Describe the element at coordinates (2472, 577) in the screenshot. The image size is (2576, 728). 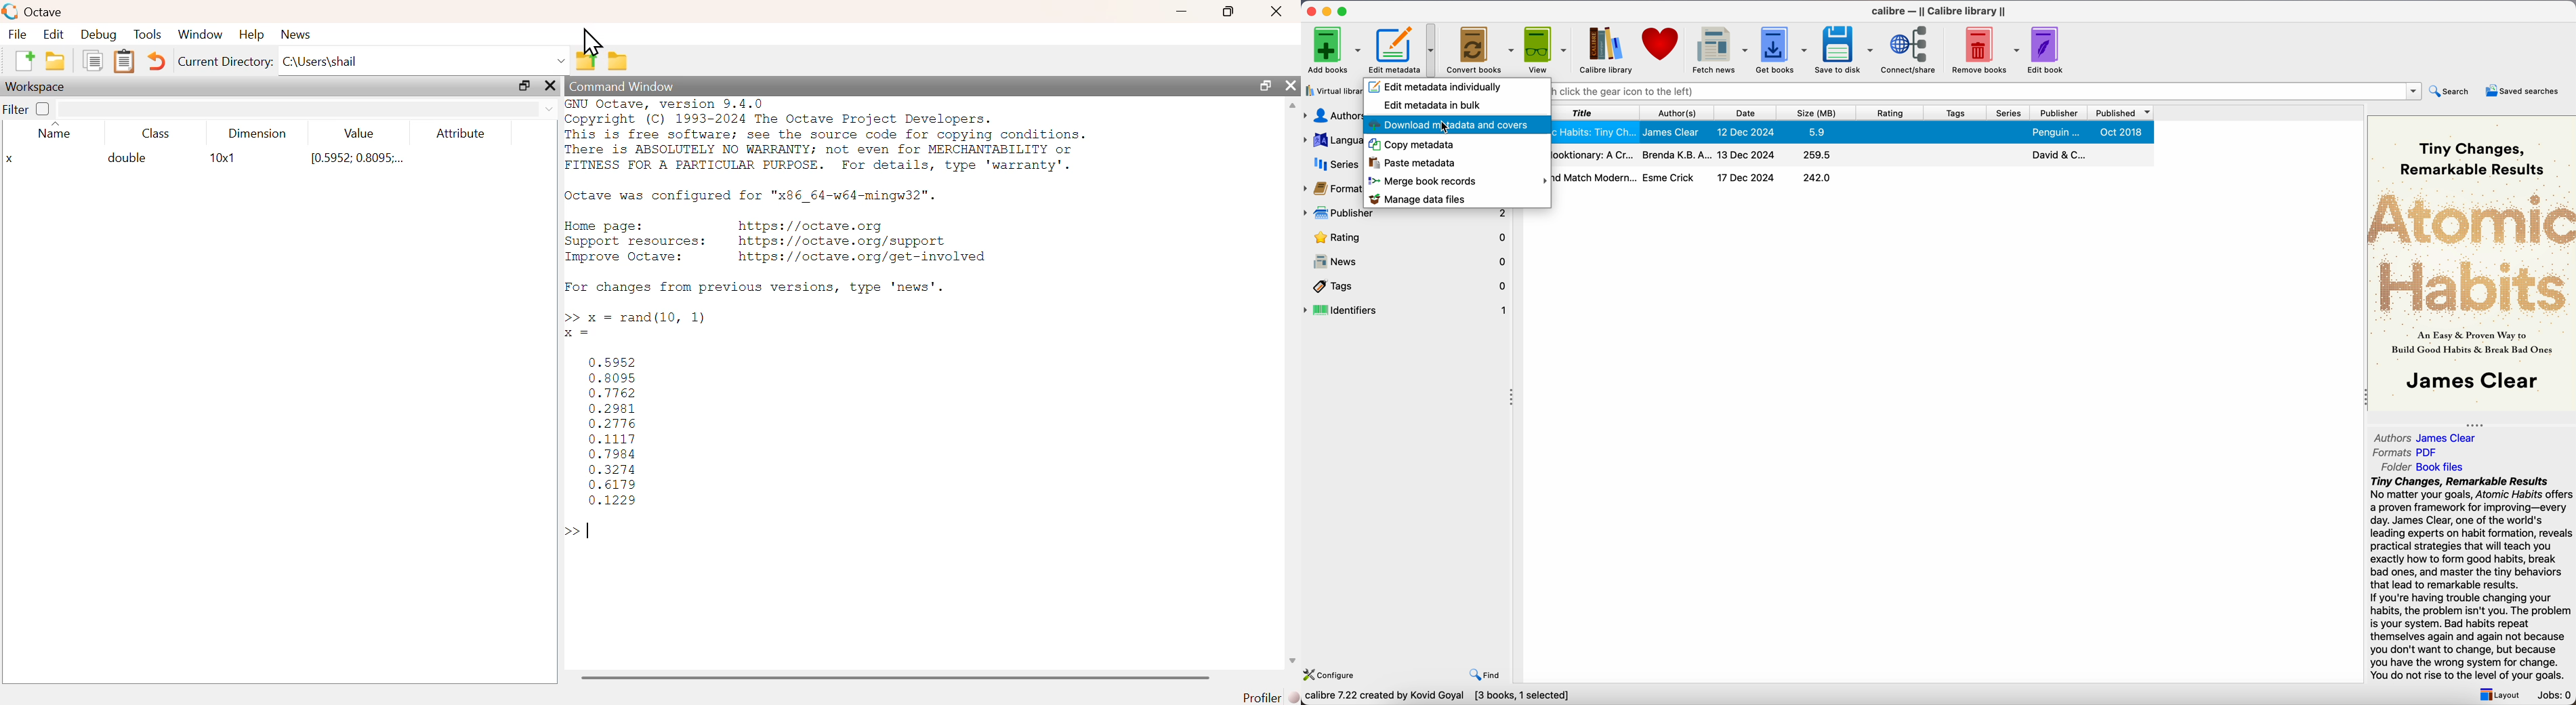
I see `synopsis` at that location.